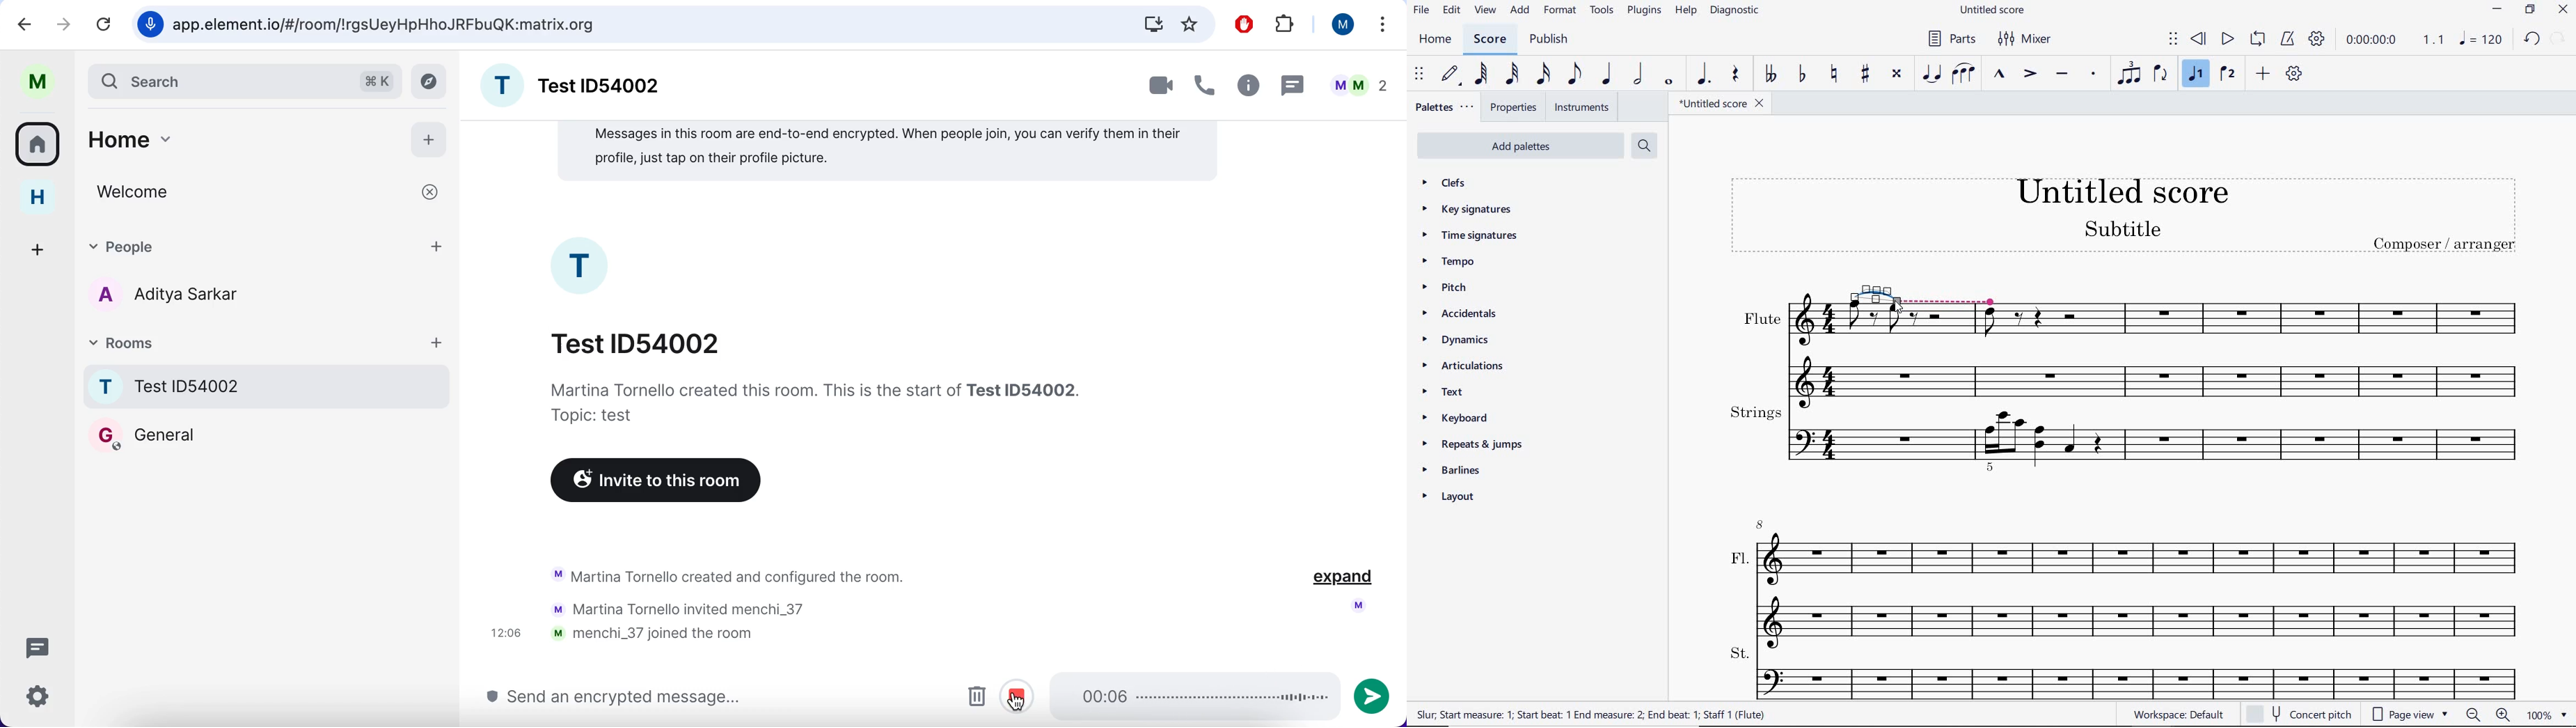 Image resolution: width=2576 pixels, height=728 pixels. I want to click on CUSTOMIZE TOOLBAR, so click(2294, 75).